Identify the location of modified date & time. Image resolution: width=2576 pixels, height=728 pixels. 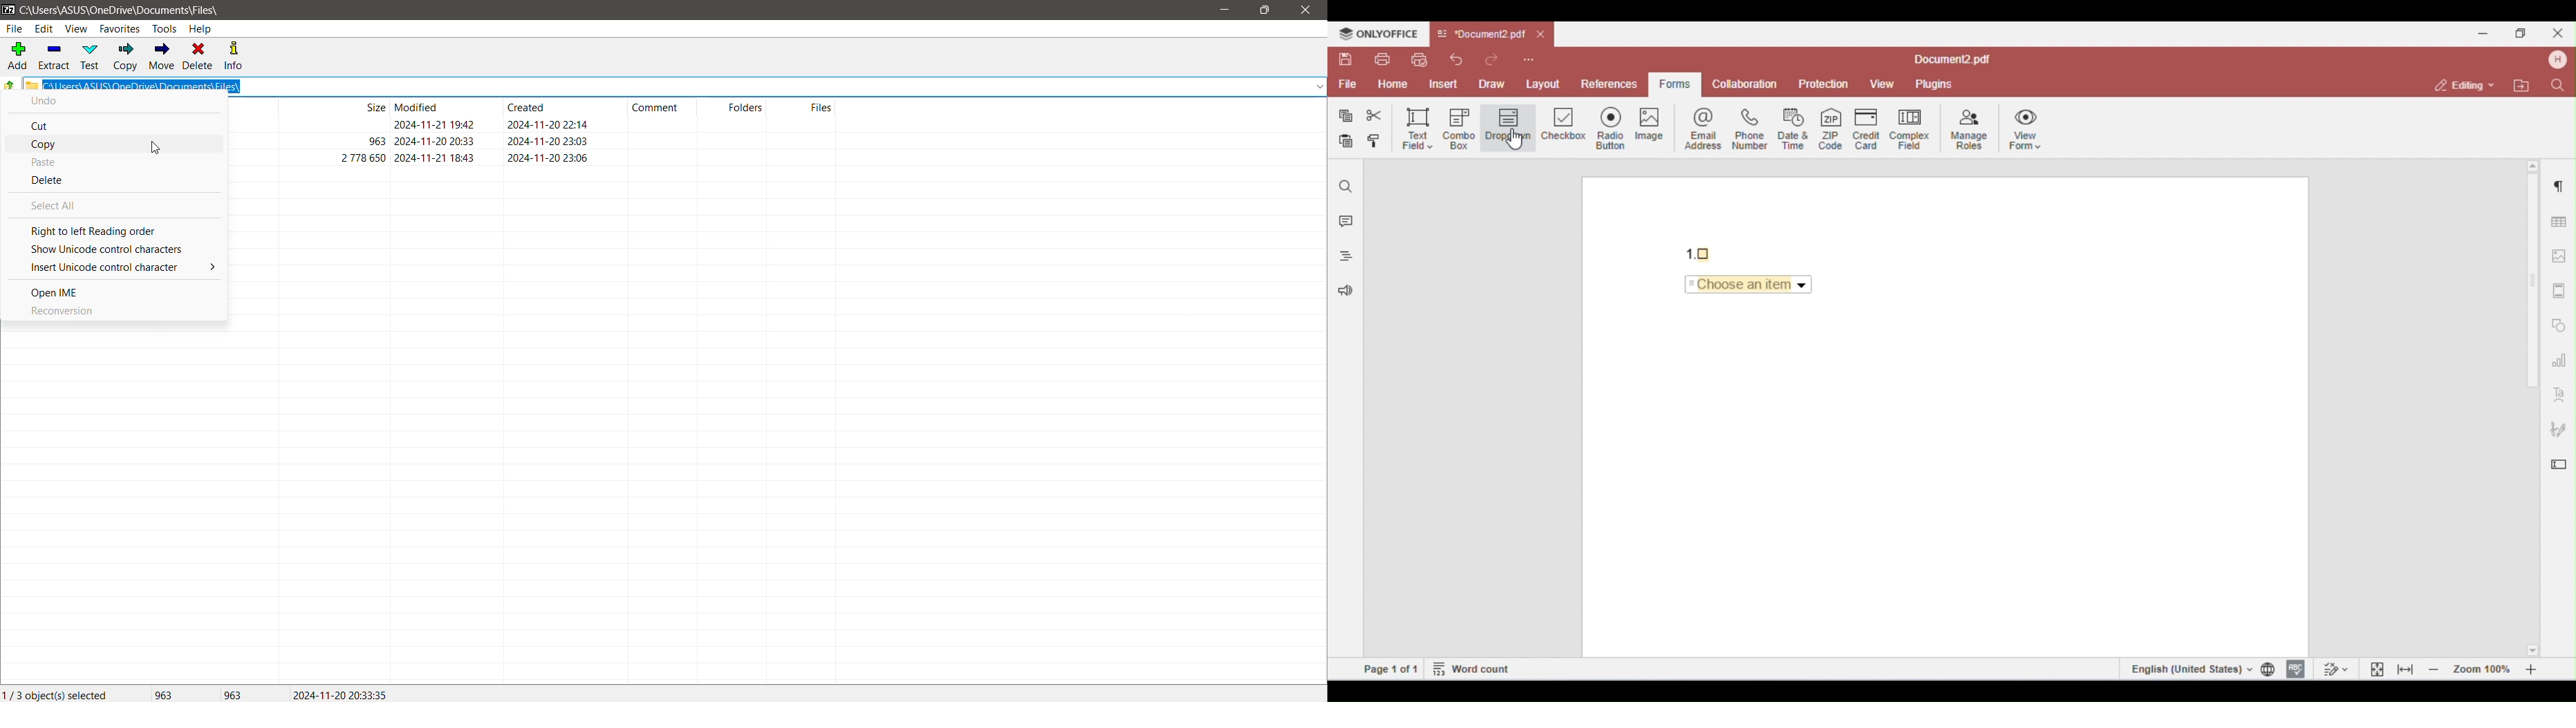
(435, 158).